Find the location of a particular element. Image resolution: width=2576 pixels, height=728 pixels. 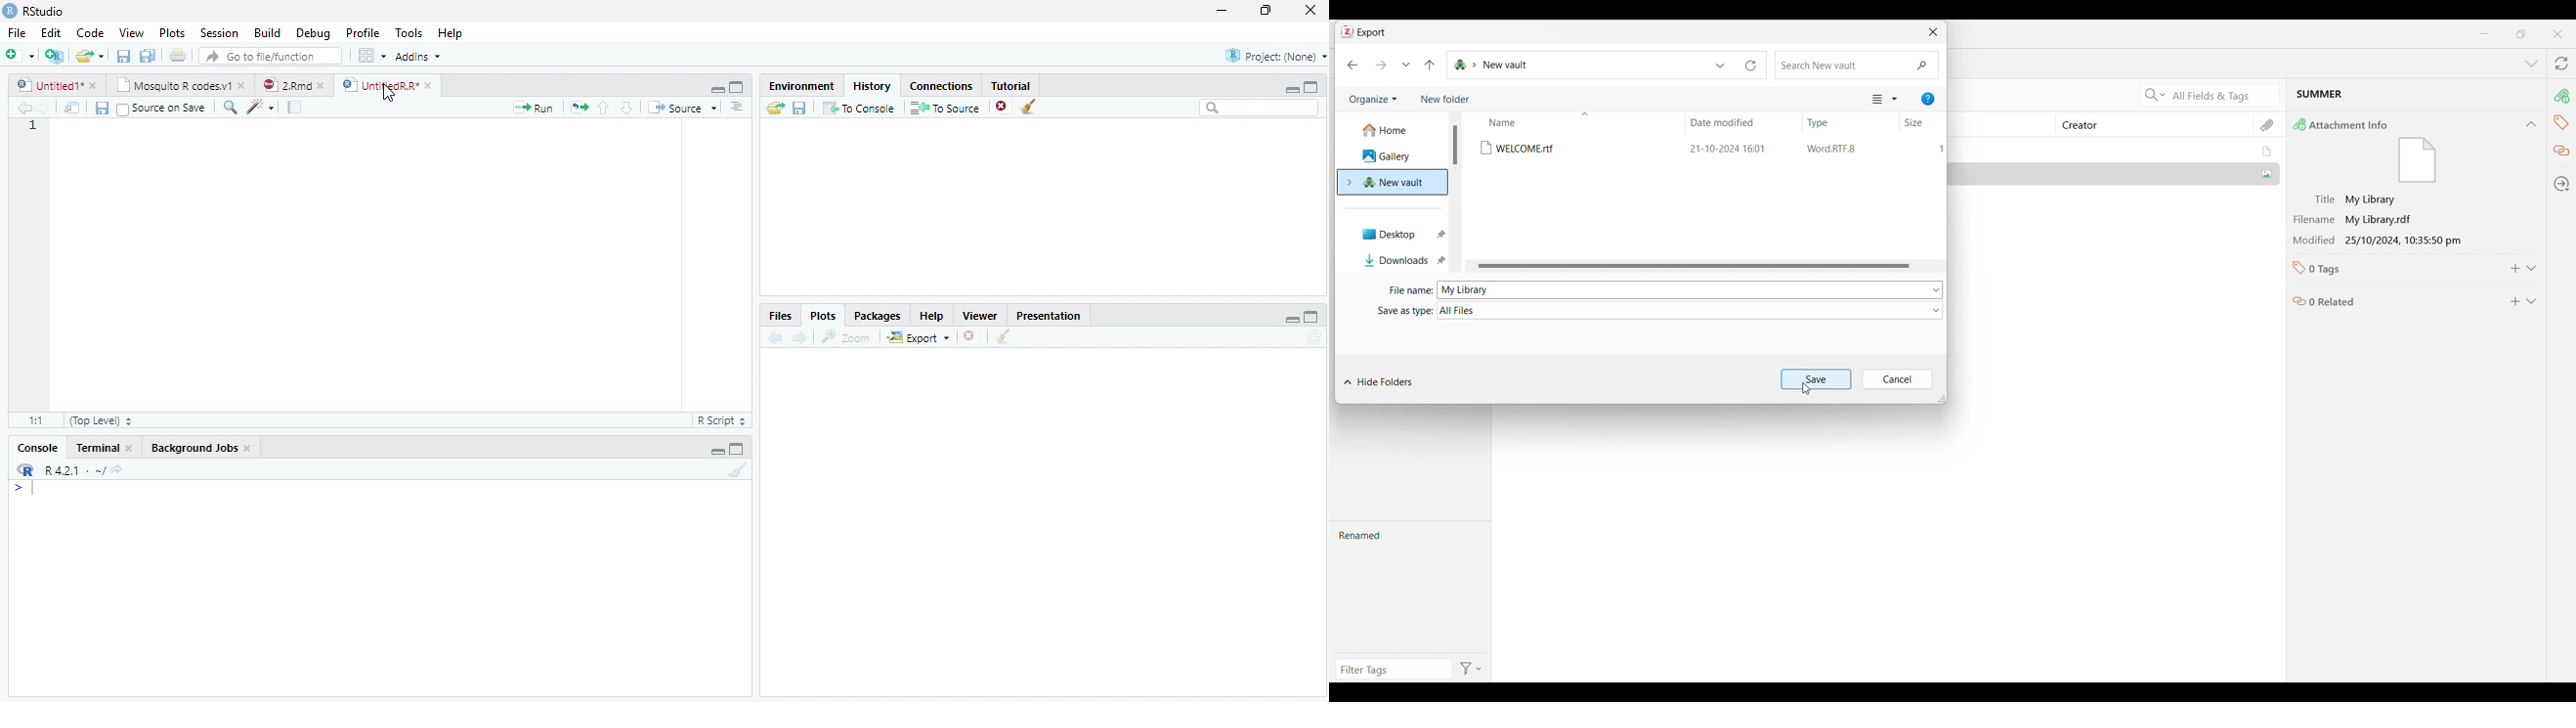

Delete  is located at coordinates (1004, 108).